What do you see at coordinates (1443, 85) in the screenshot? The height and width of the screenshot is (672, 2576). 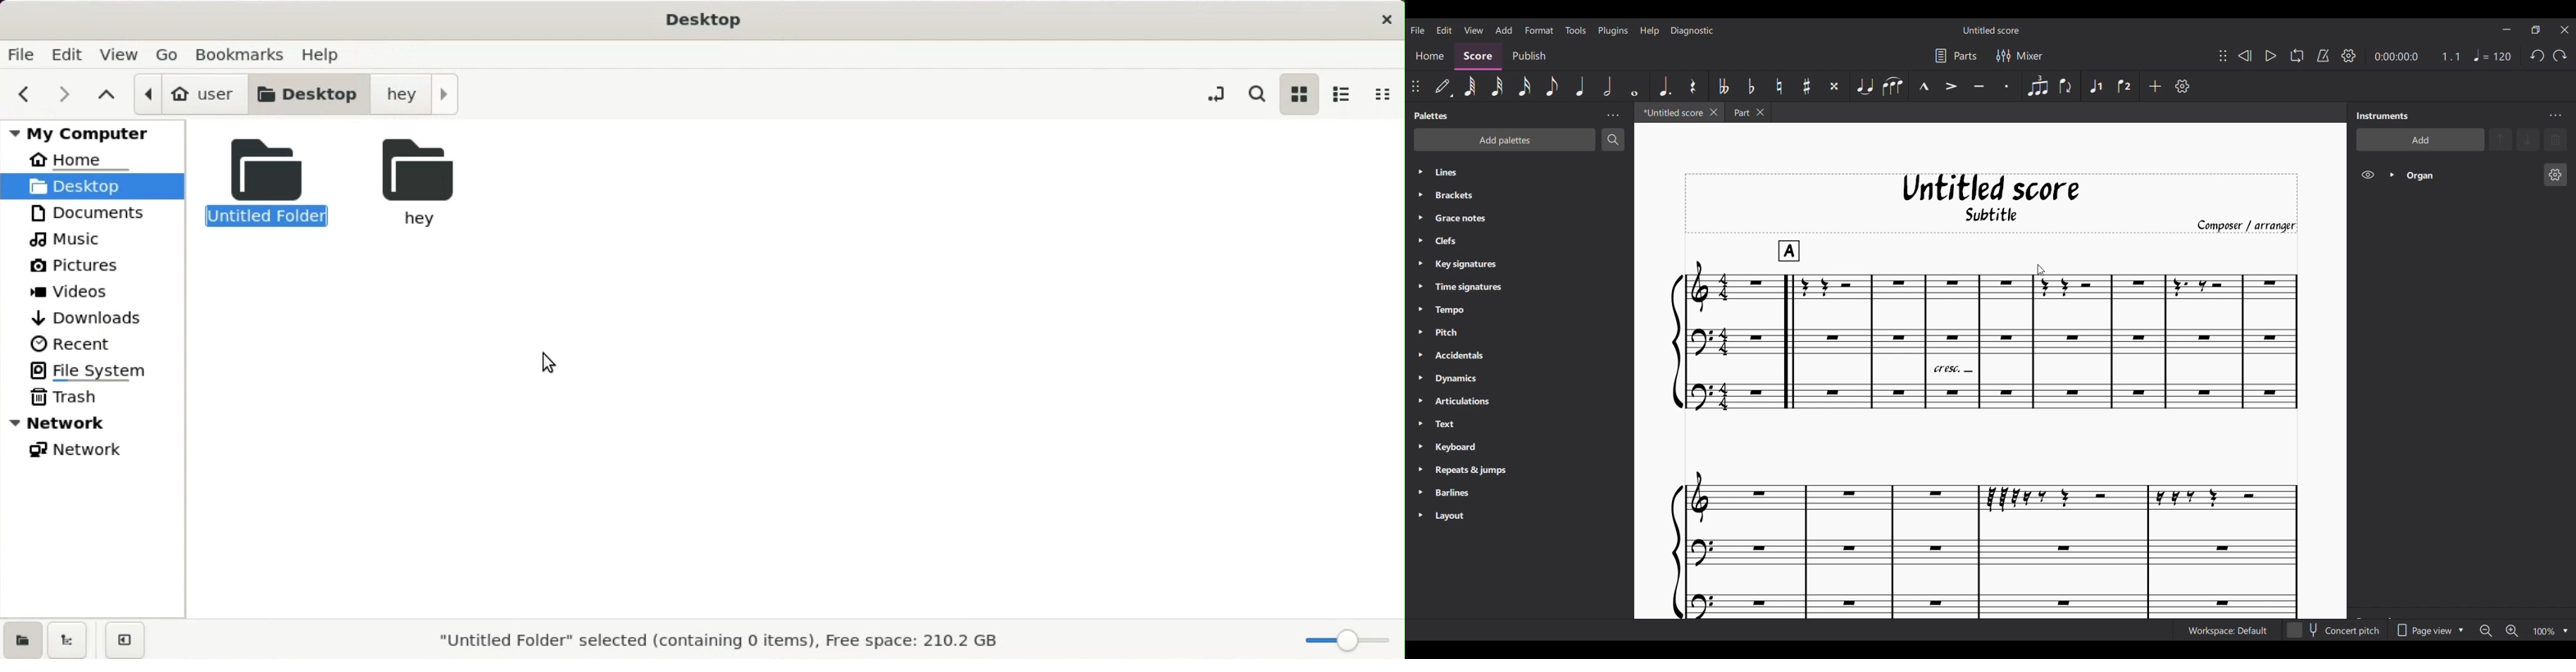 I see `Default` at bounding box center [1443, 85].